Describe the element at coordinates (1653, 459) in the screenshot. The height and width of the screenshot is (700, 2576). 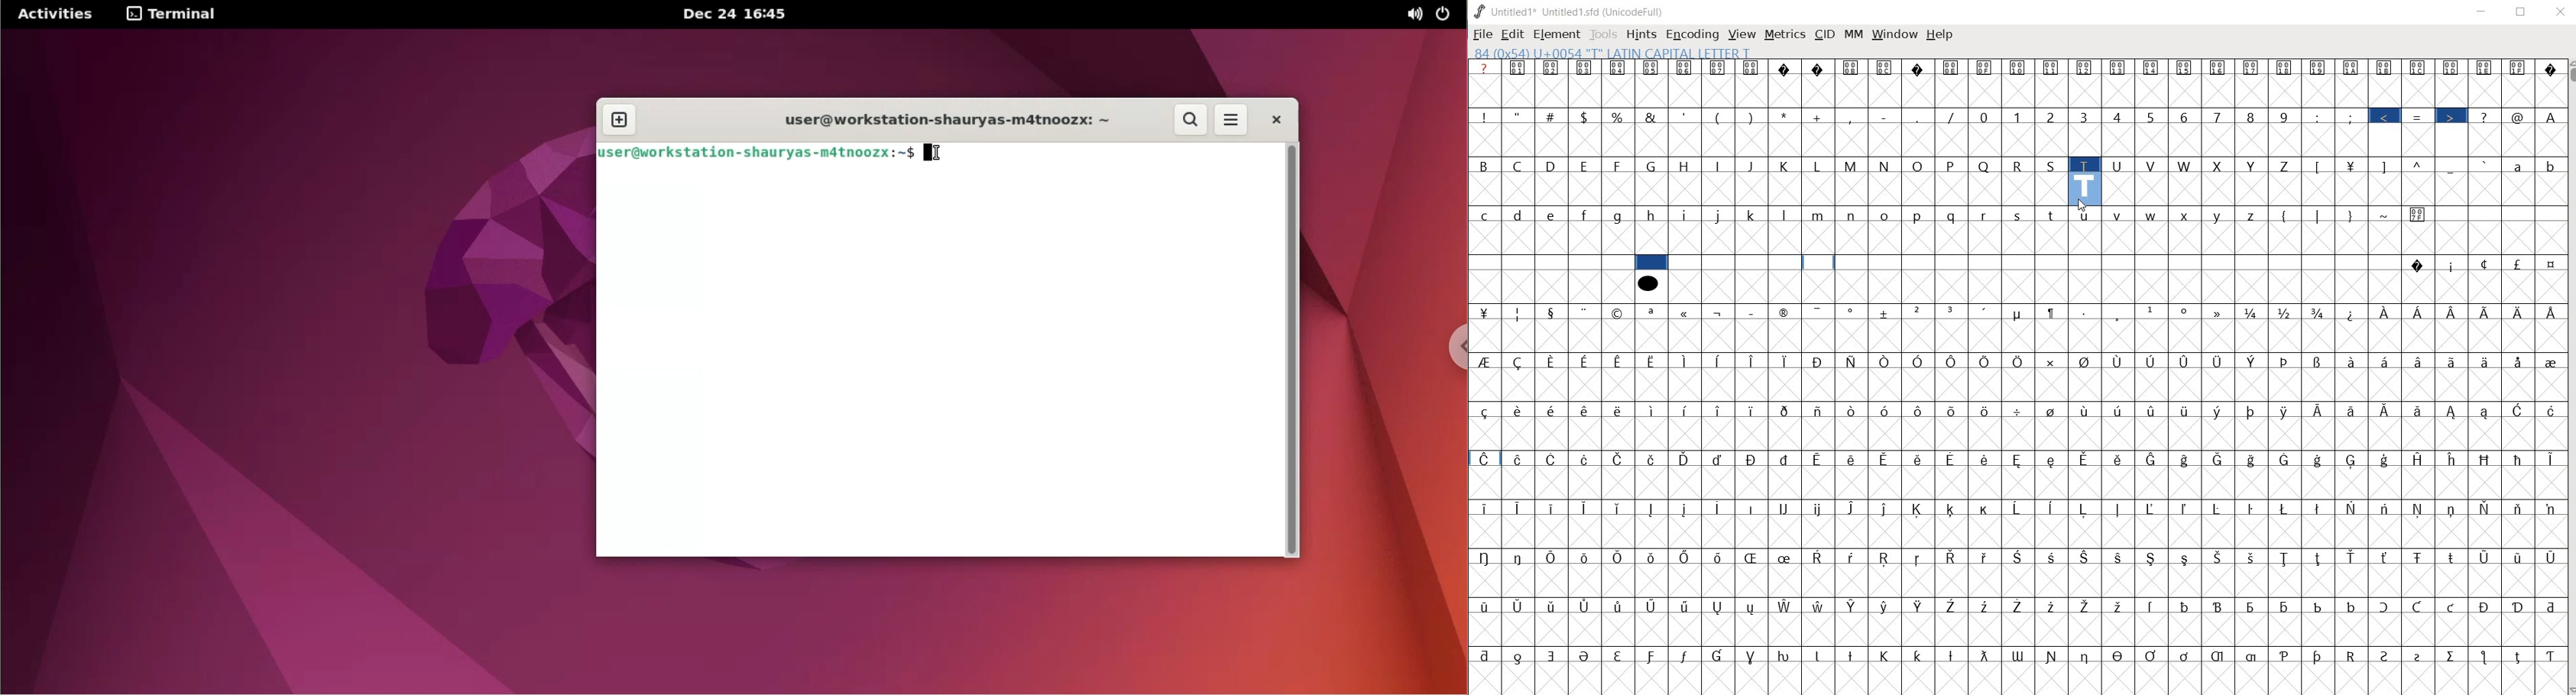
I see `Symbol` at that location.